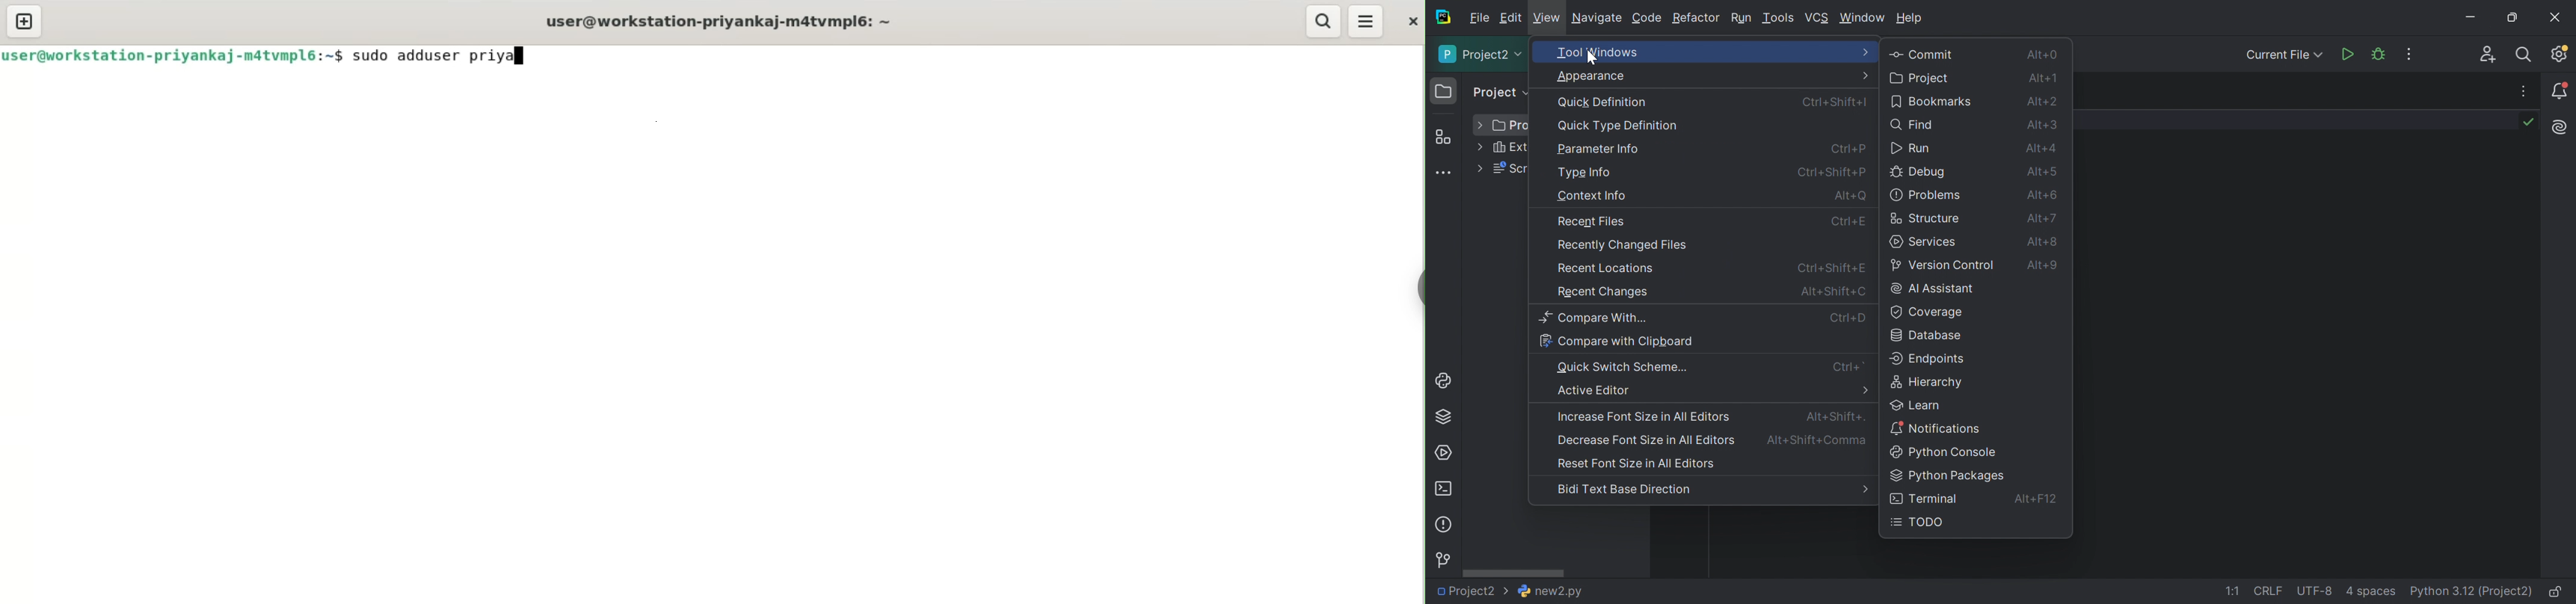 The height and width of the screenshot is (616, 2576). What do you see at coordinates (1591, 196) in the screenshot?
I see `Context info` at bounding box center [1591, 196].